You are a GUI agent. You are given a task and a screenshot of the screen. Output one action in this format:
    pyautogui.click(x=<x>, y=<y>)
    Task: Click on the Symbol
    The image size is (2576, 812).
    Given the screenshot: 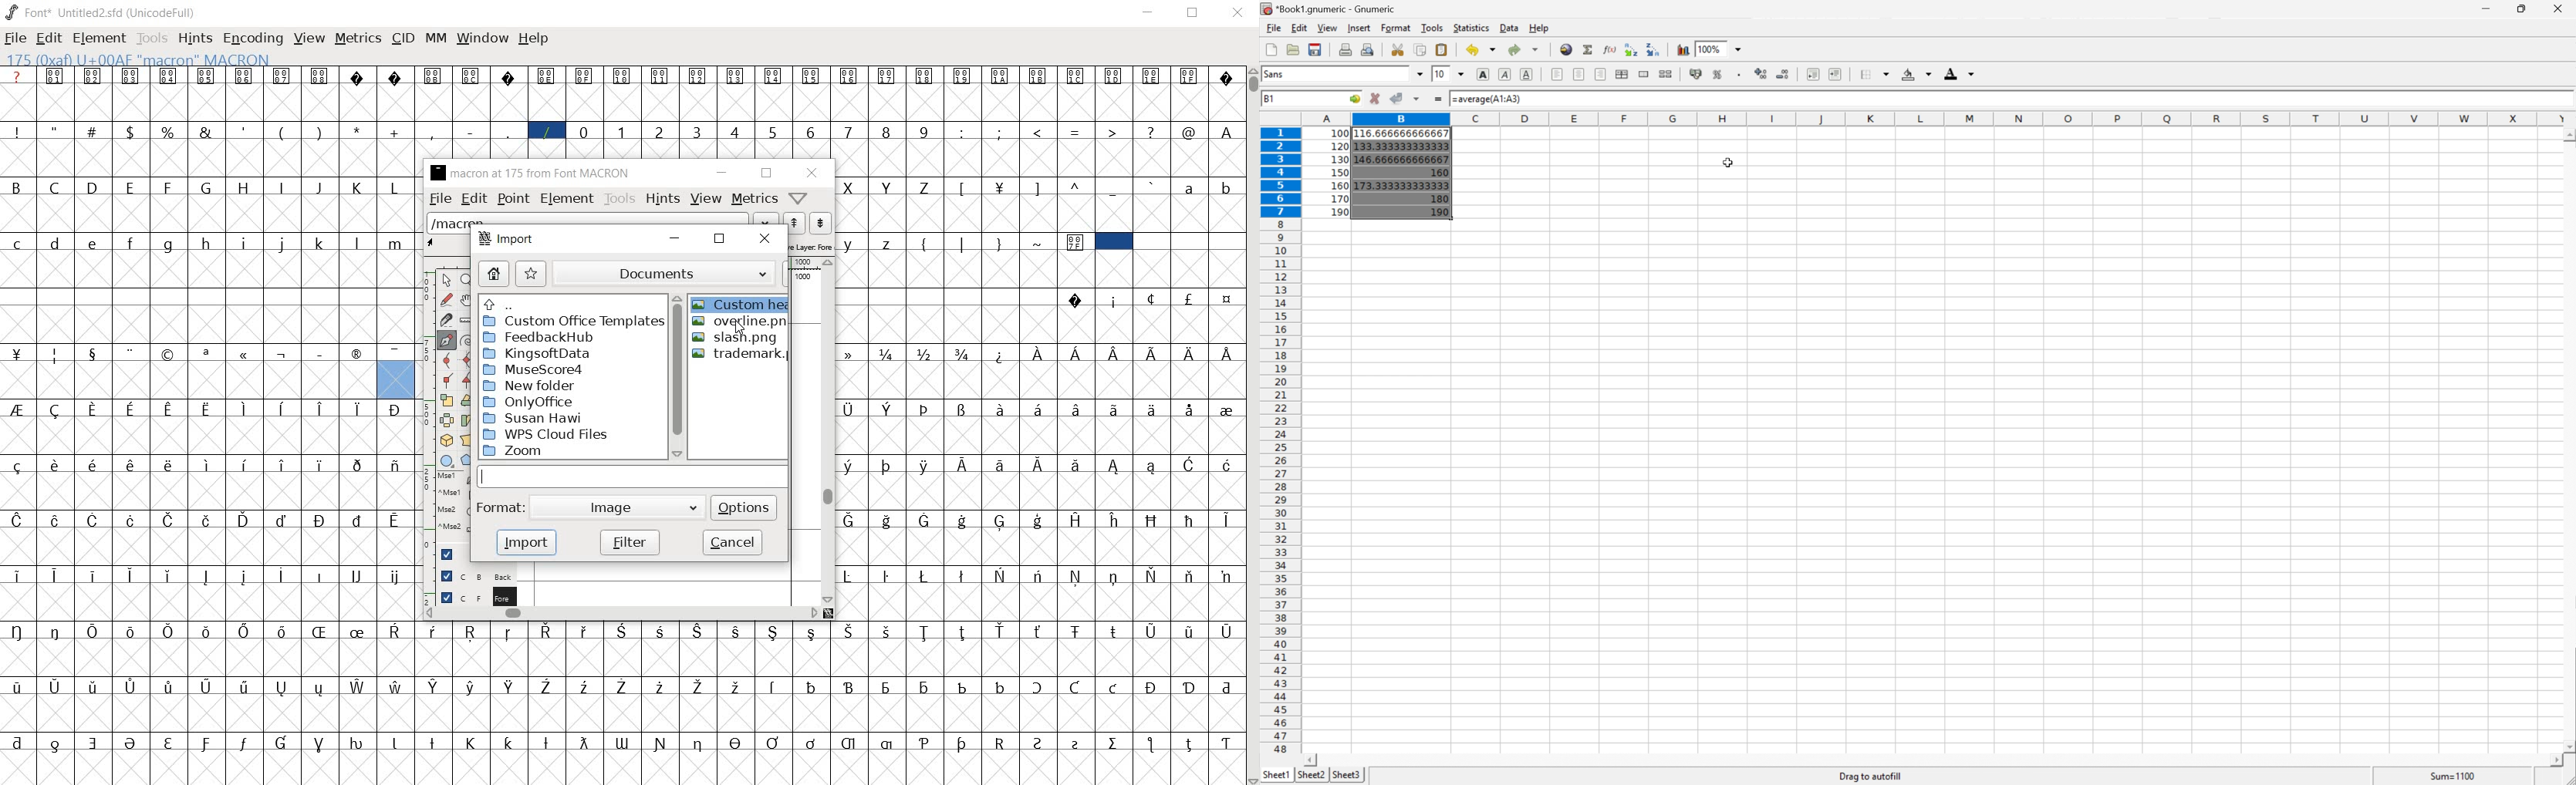 What is the action you would take?
    pyautogui.click(x=1075, y=464)
    